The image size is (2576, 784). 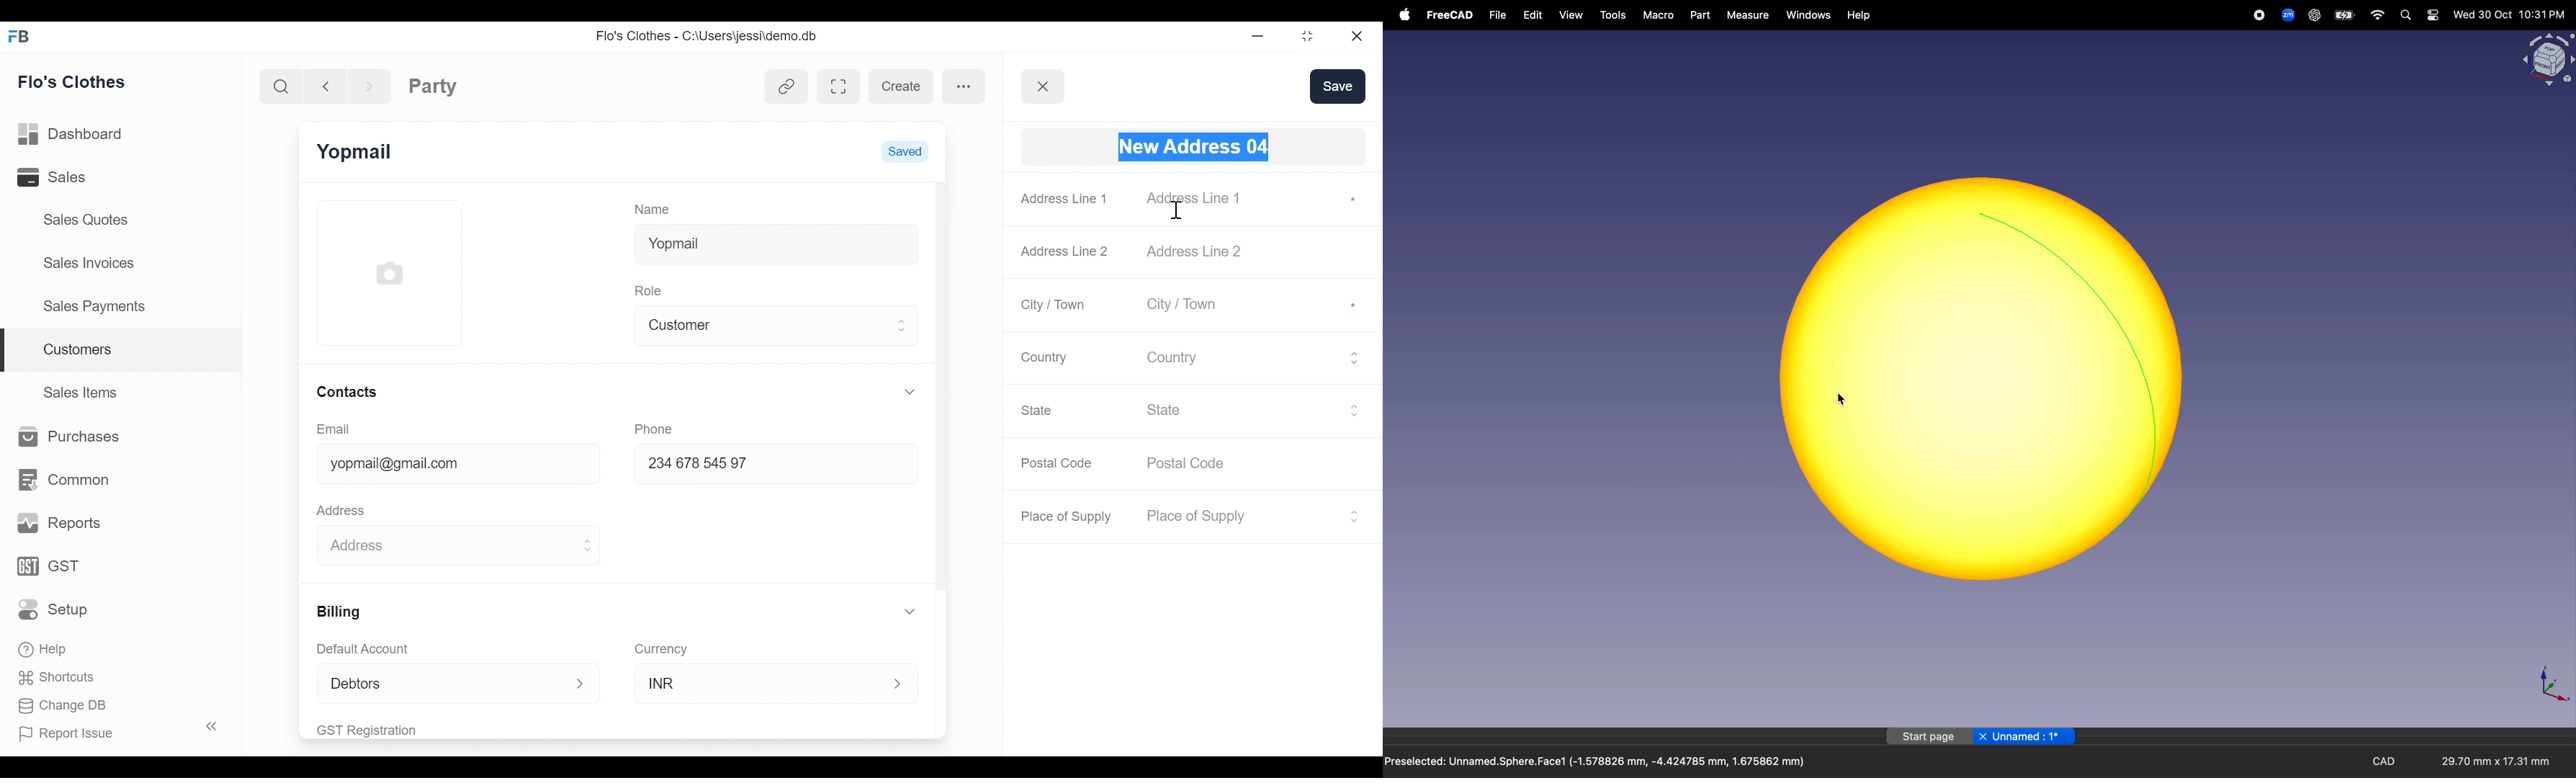 I want to click on save, so click(x=1337, y=86).